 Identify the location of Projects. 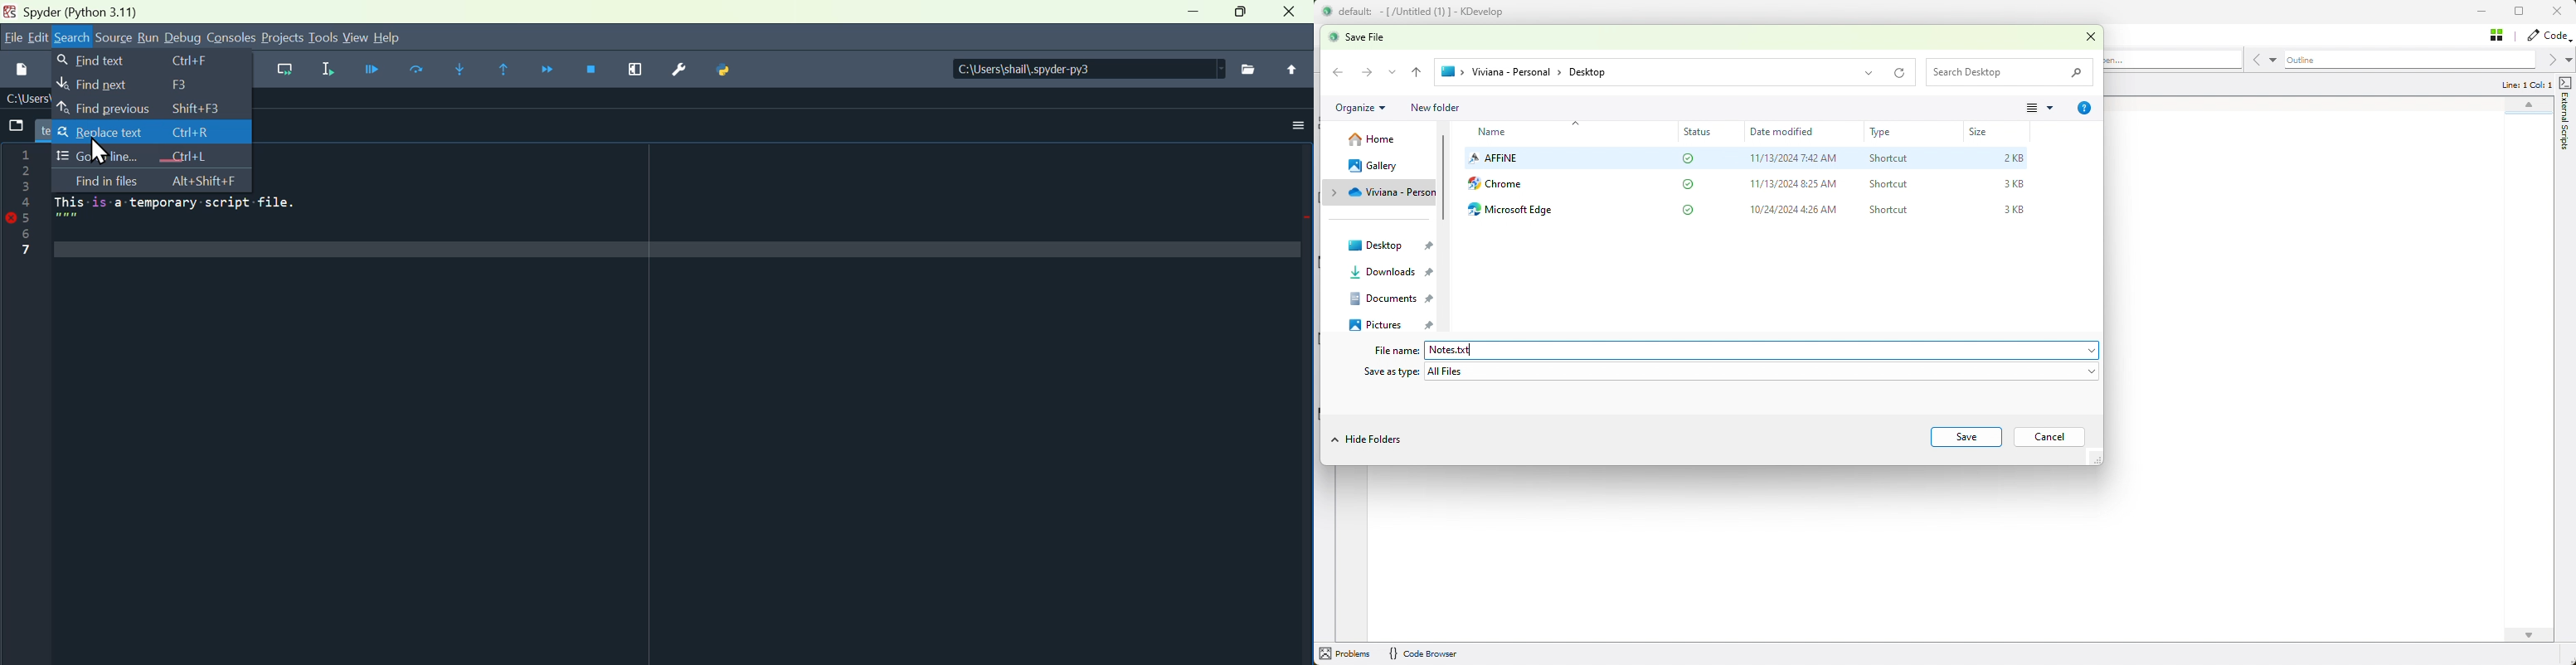
(283, 38).